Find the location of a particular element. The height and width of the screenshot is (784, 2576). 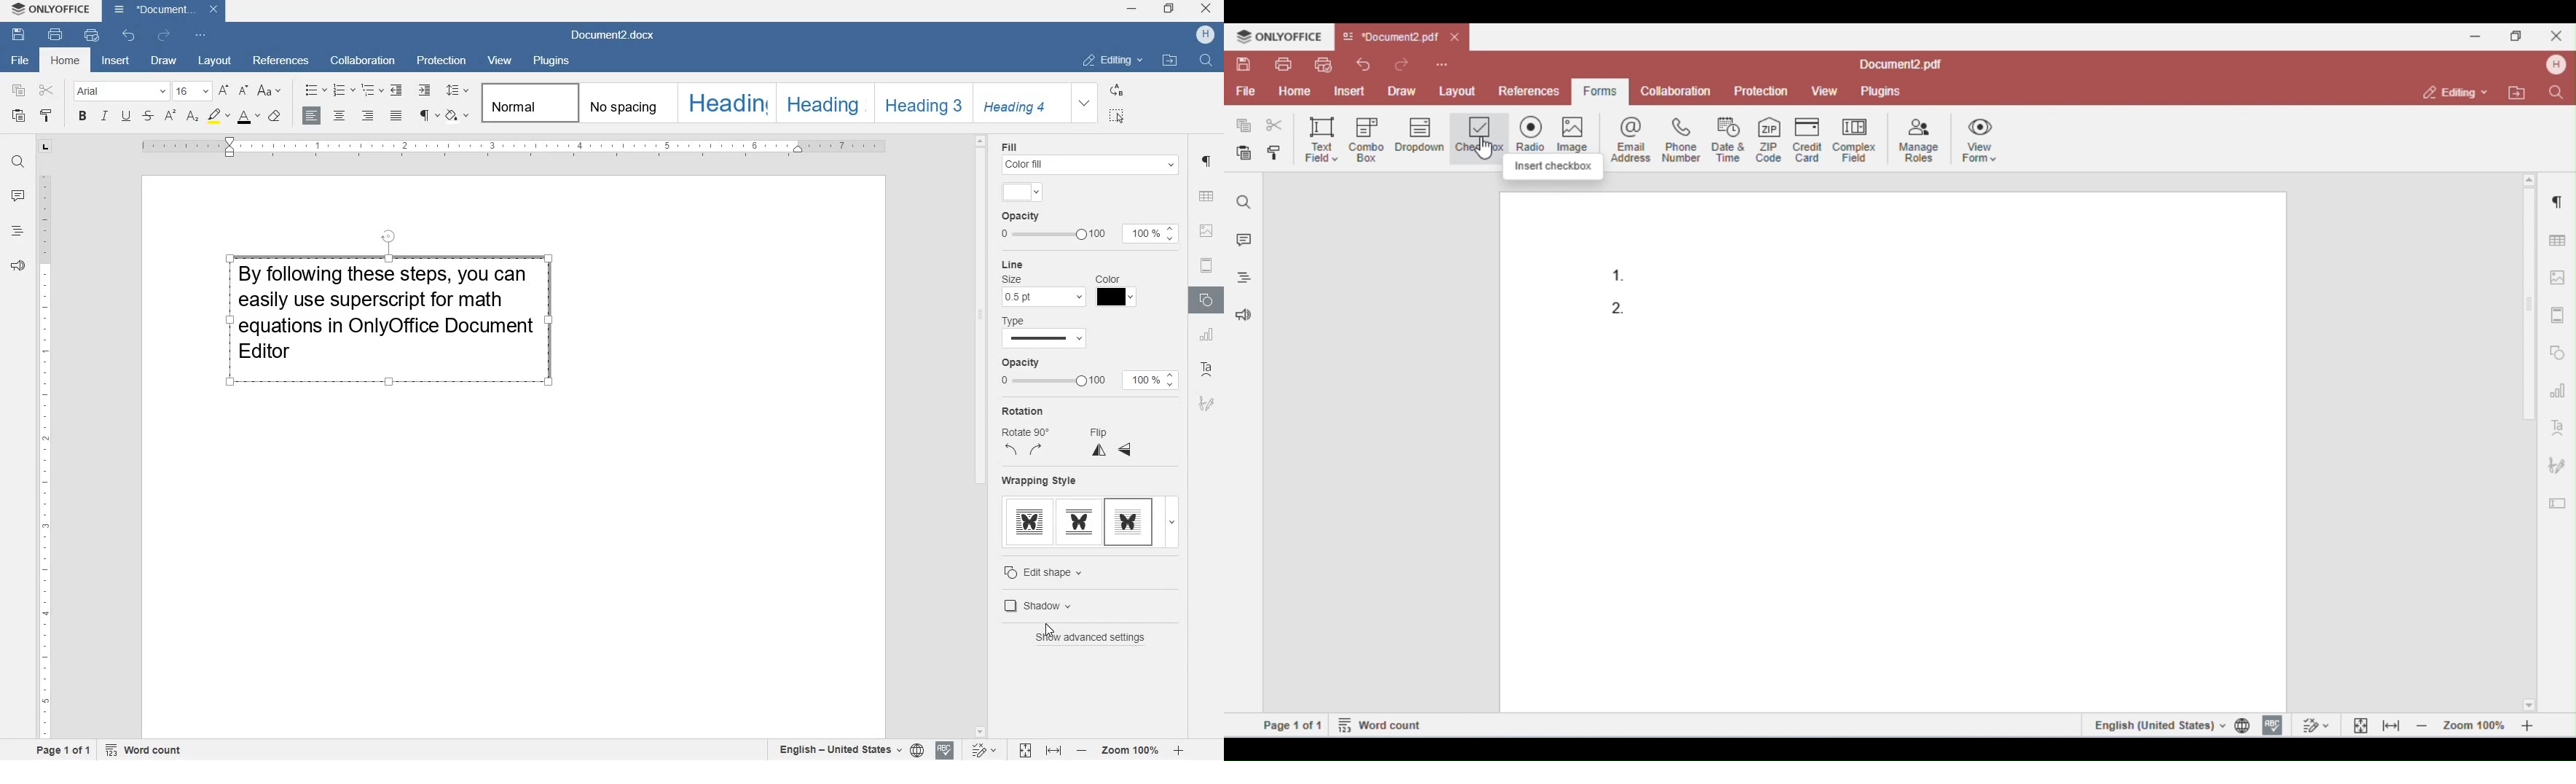

REPLACE is located at coordinates (1116, 90).